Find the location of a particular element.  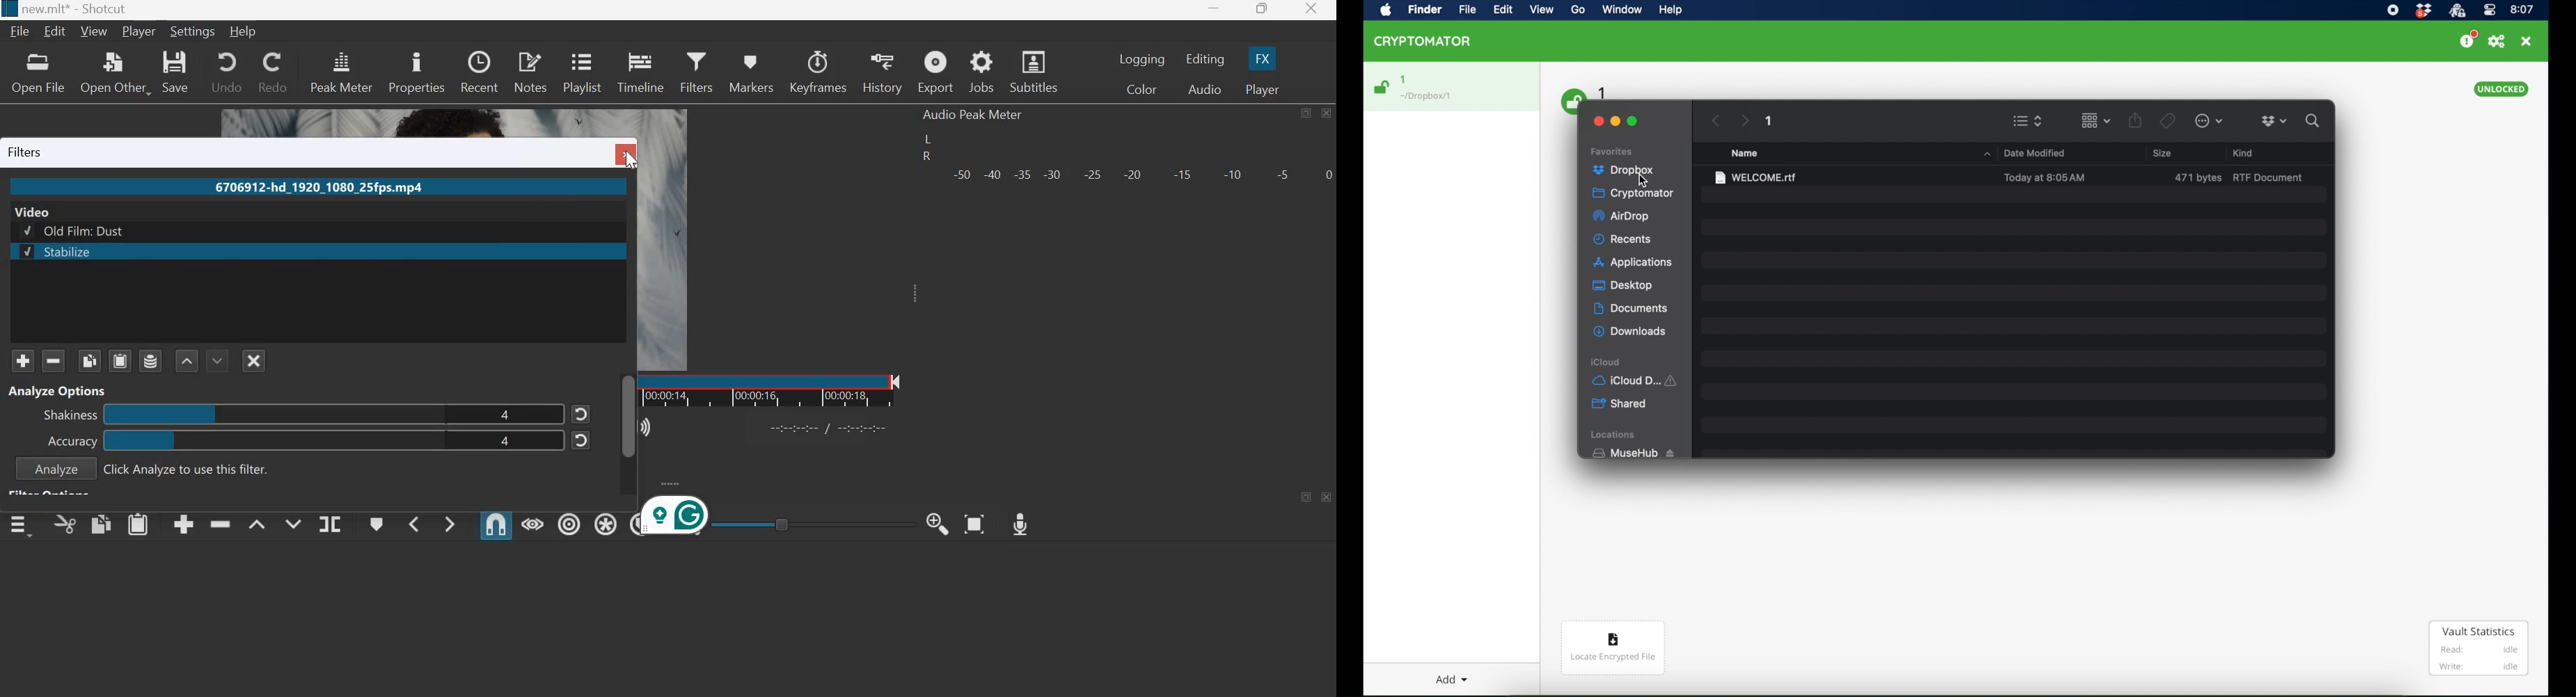

Ripple is located at coordinates (569, 522).